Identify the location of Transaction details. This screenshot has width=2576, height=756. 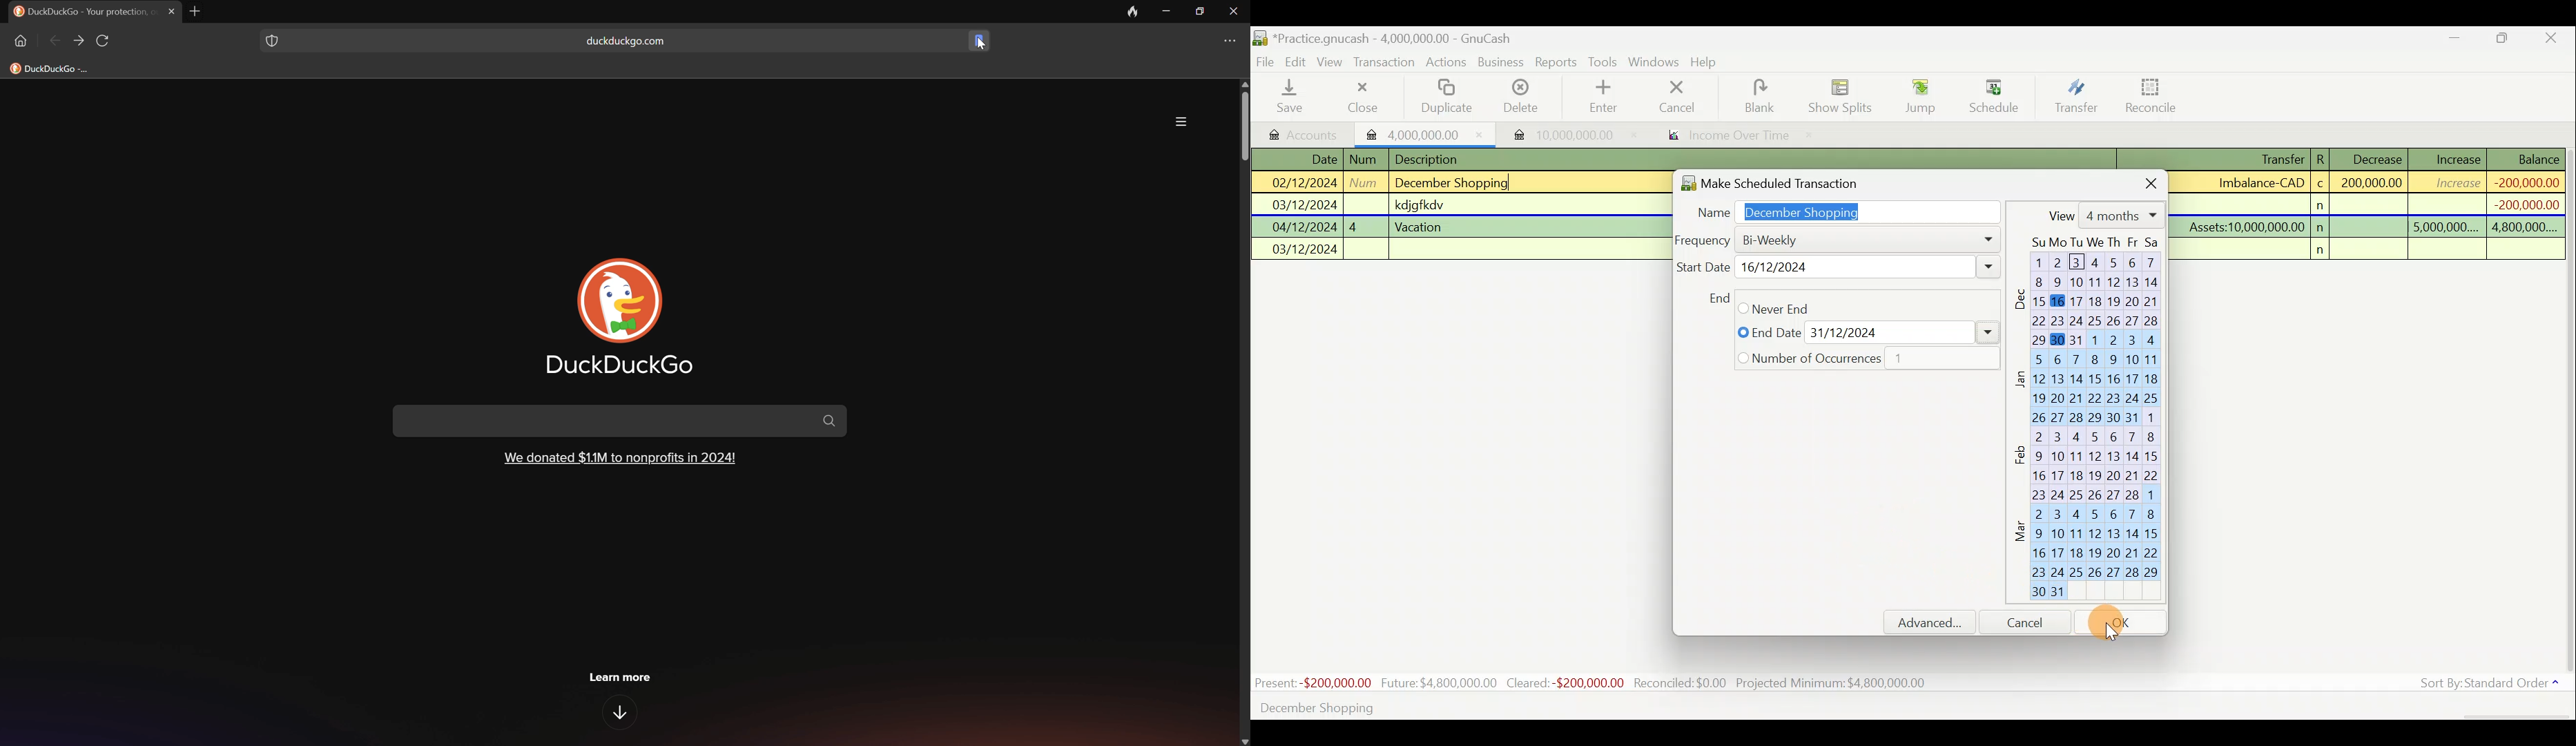
(2375, 204).